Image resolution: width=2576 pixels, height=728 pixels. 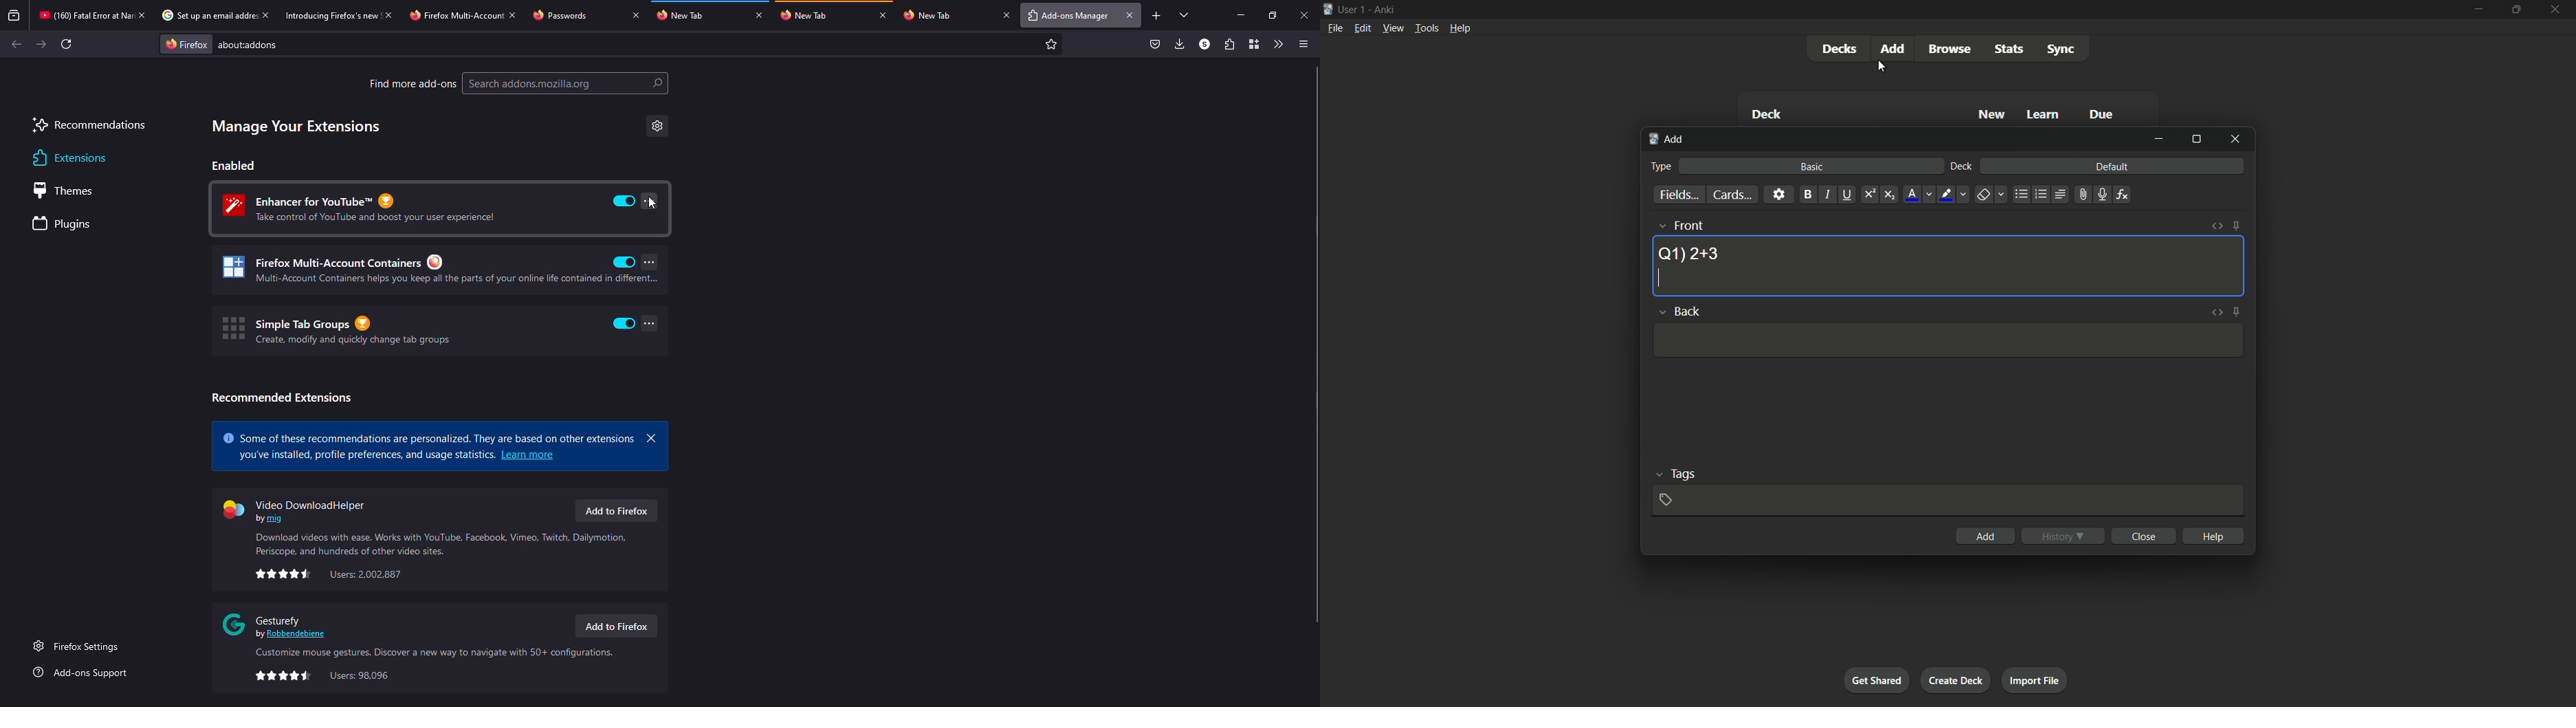 What do you see at coordinates (1688, 225) in the screenshot?
I see `front` at bounding box center [1688, 225].